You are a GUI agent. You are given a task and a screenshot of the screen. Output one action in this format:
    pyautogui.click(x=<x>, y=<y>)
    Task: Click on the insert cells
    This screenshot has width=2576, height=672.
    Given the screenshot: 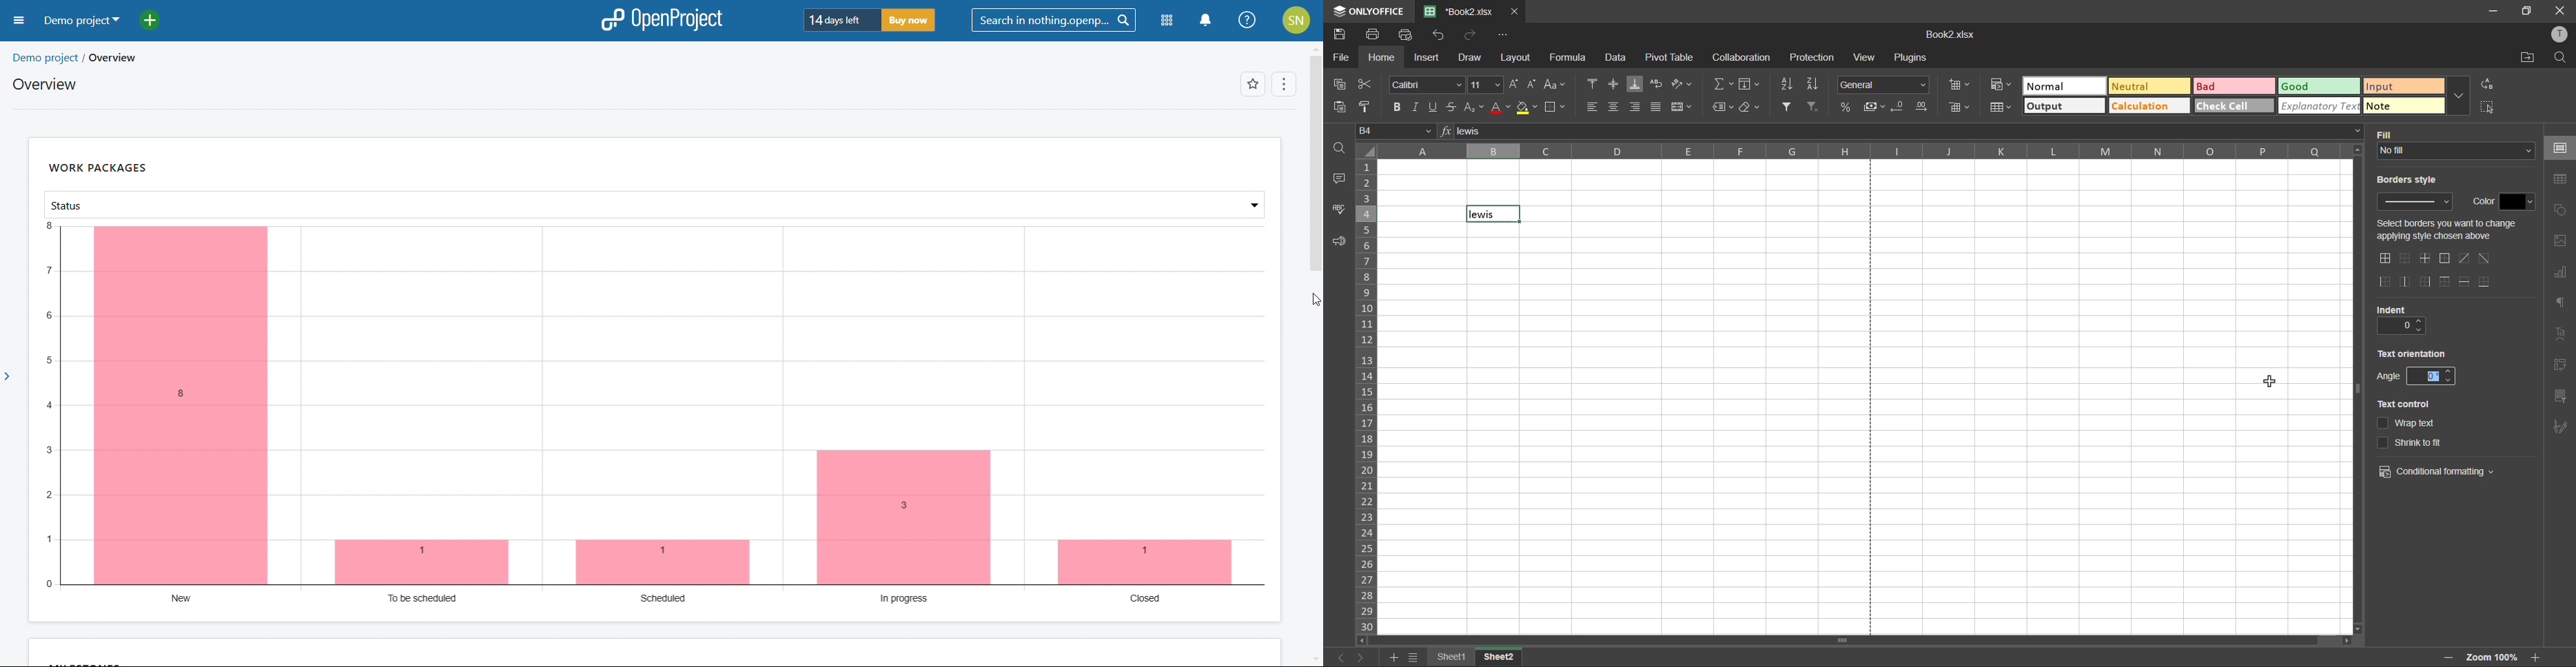 What is the action you would take?
    pyautogui.click(x=1962, y=86)
    